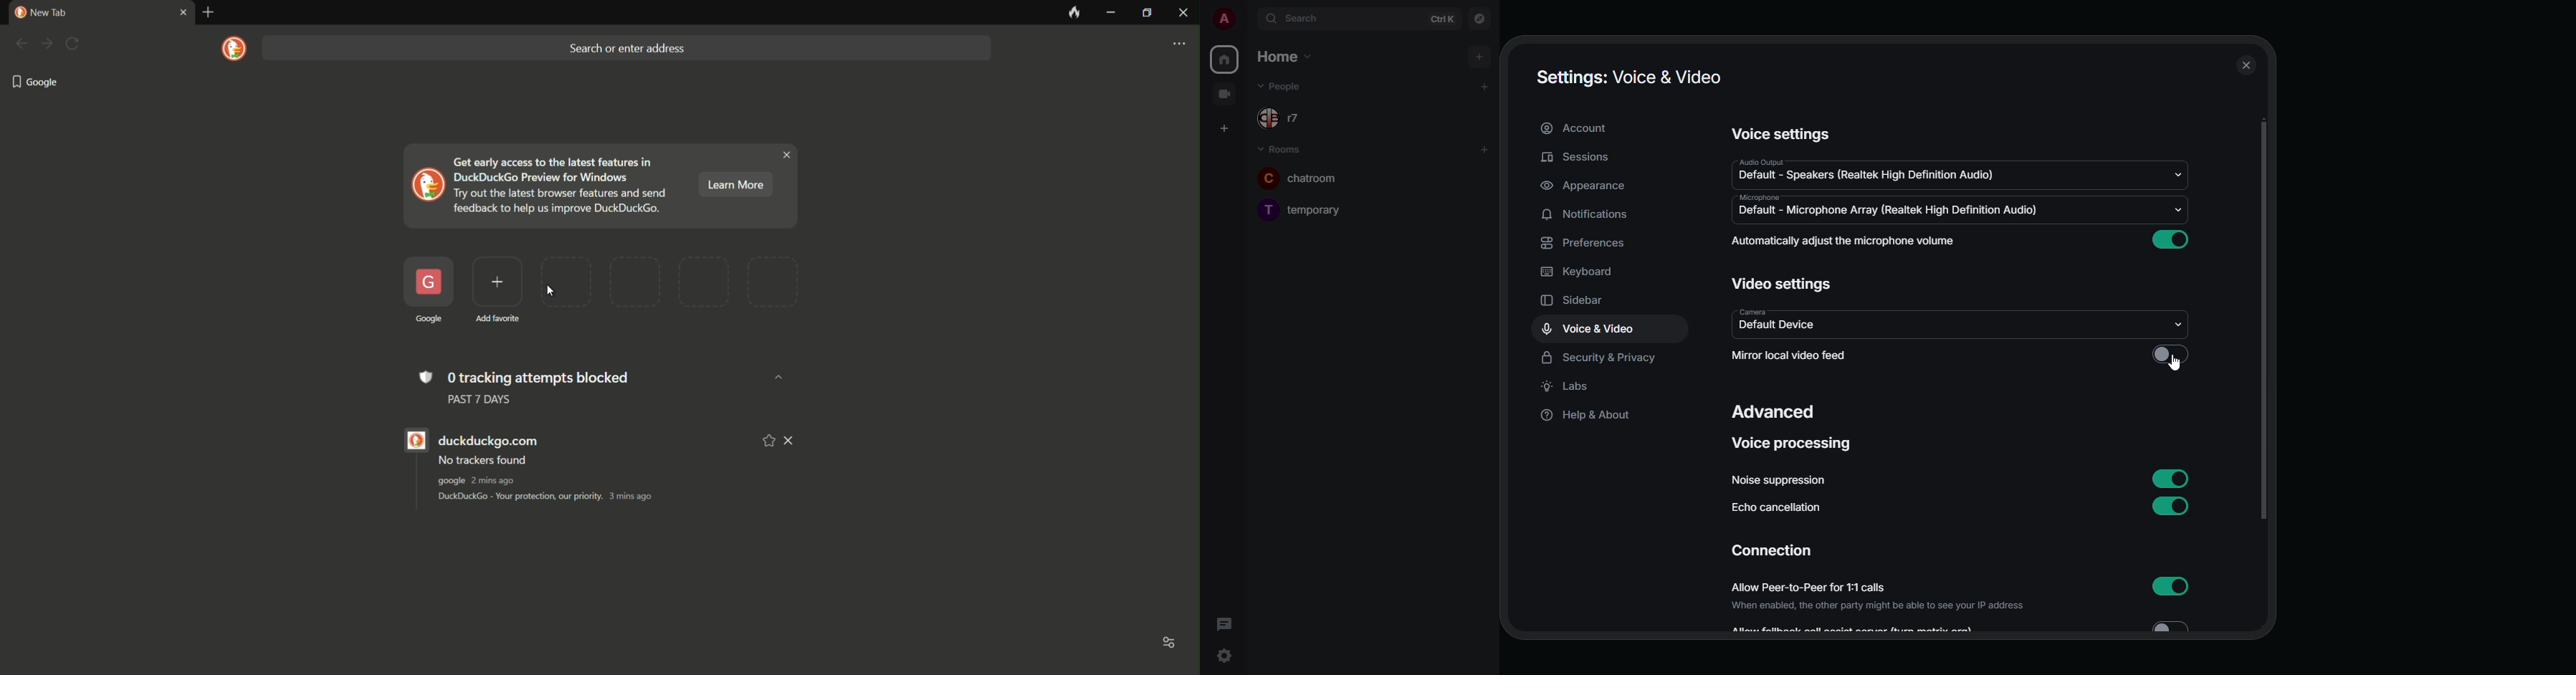  Describe the element at coordinates (1864, 178) in the screenshot. I see `default` at that location.